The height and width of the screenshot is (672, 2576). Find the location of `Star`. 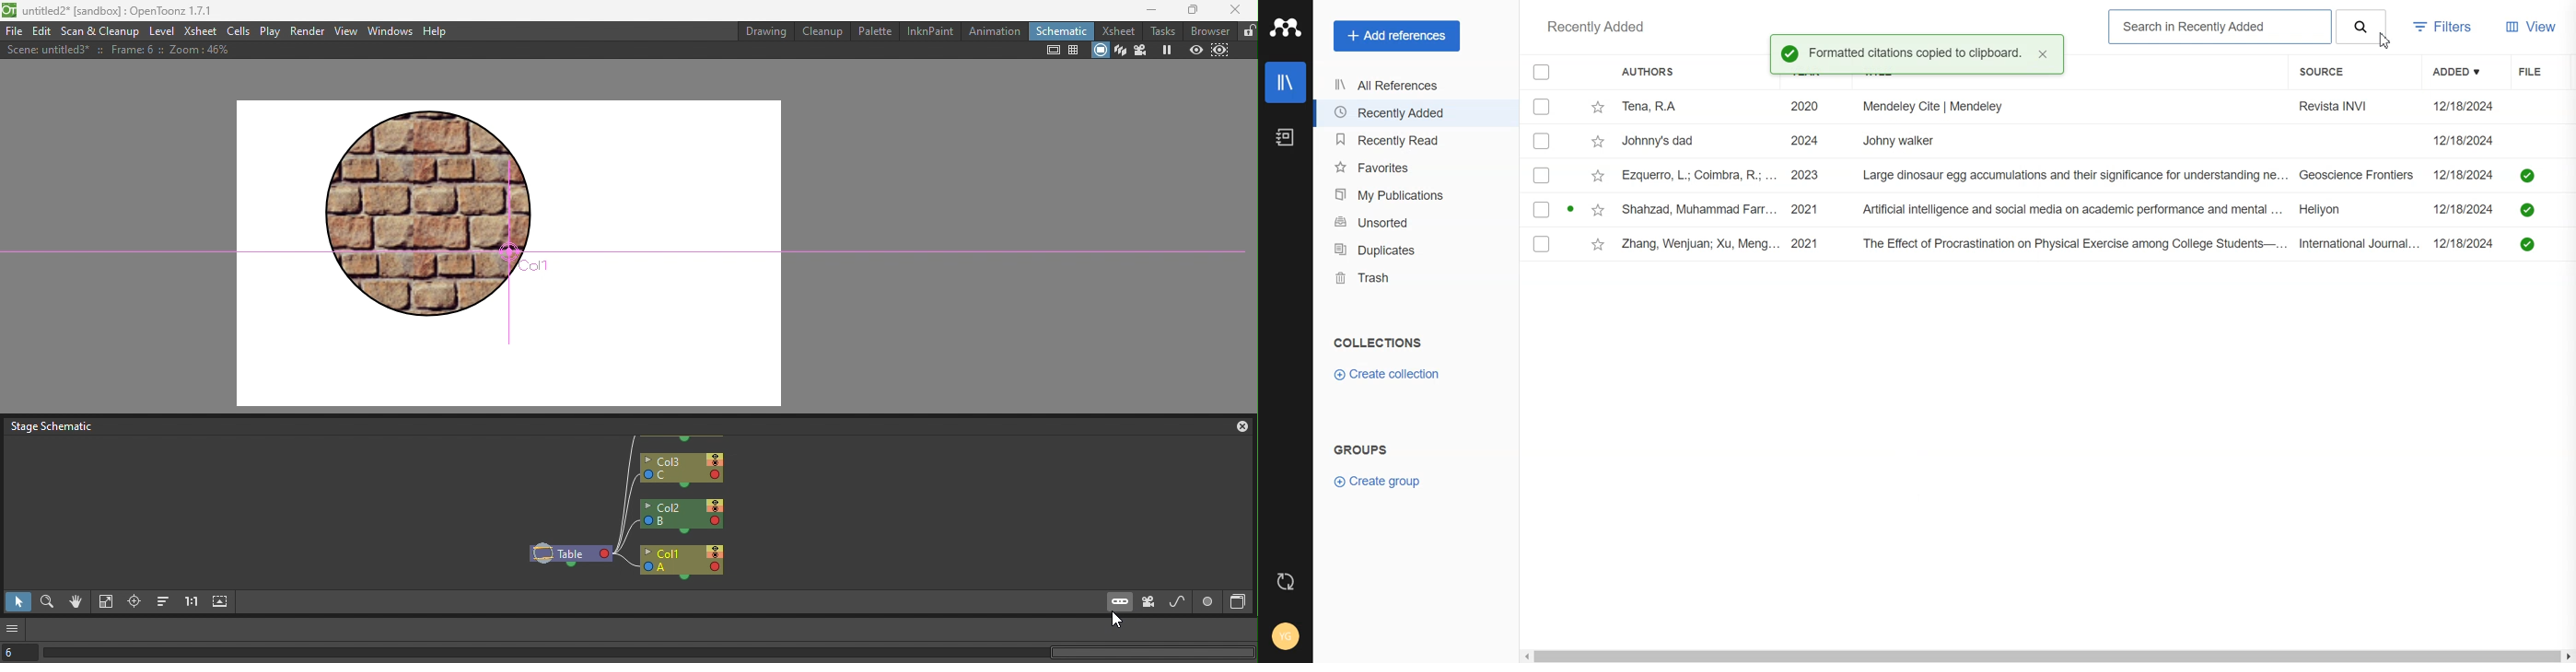

Star is located at coordinates (1598, 175).